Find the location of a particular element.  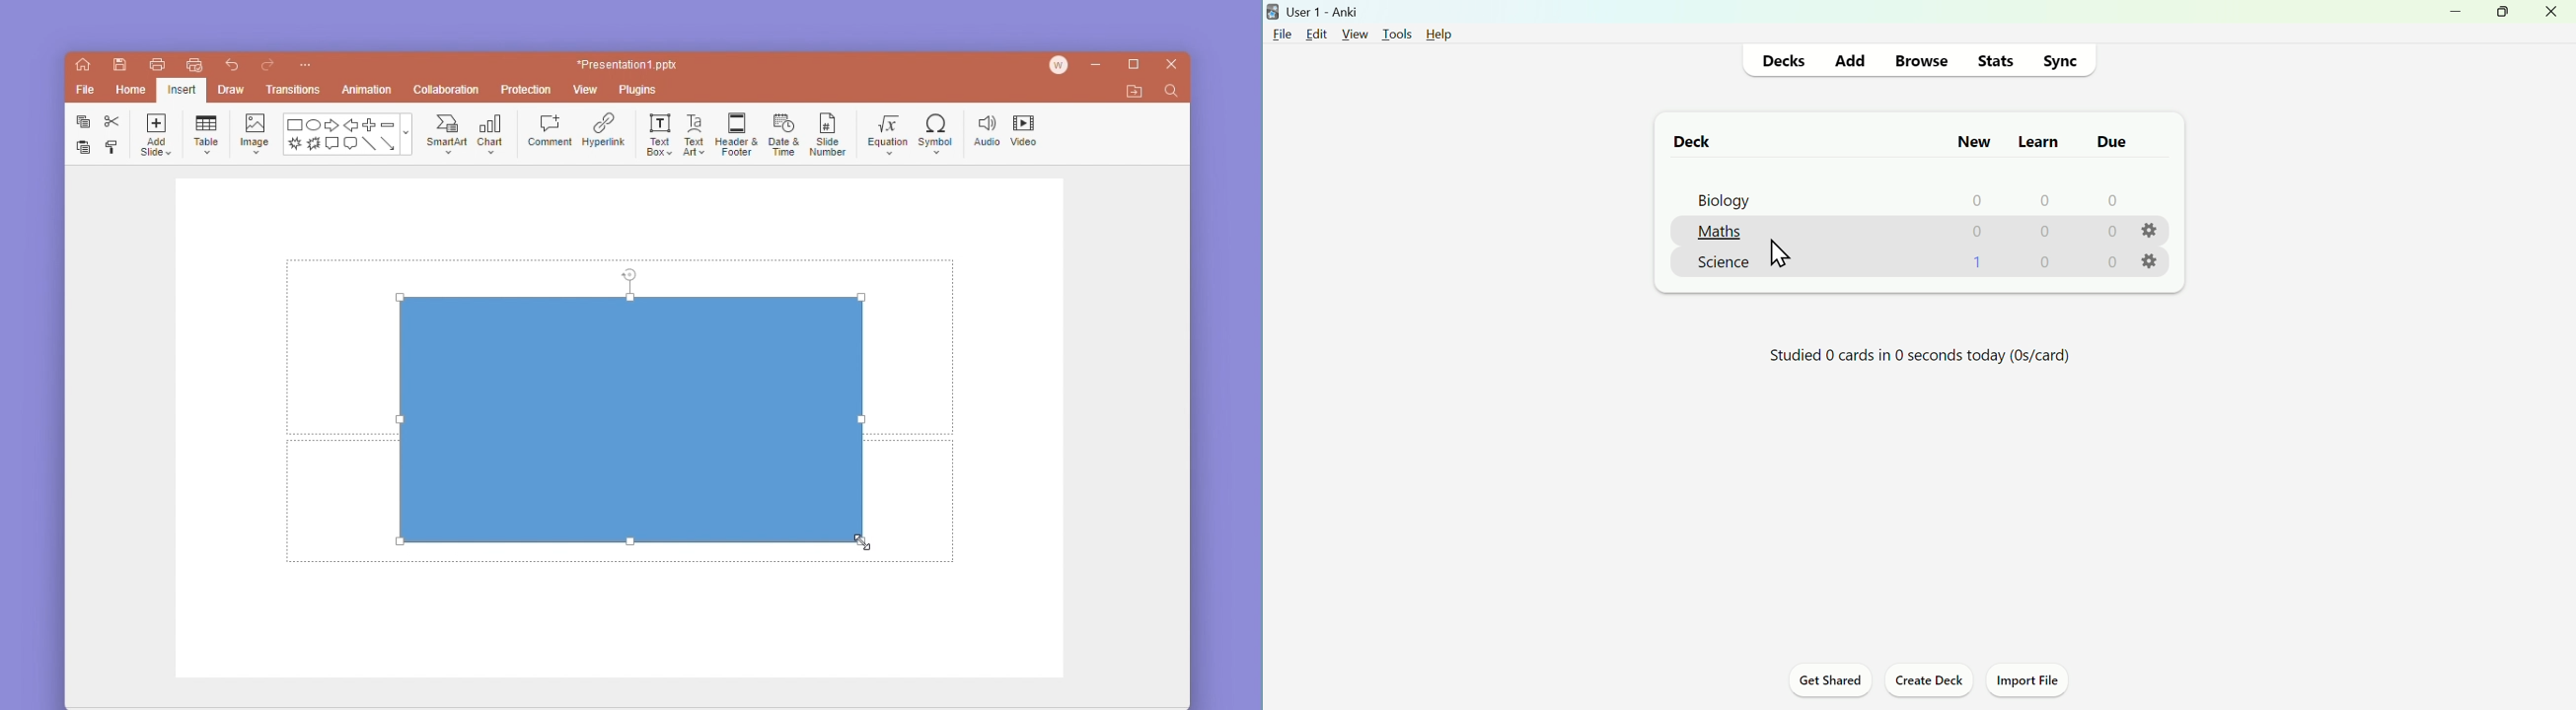

close is located at coordinates (2552, 14).